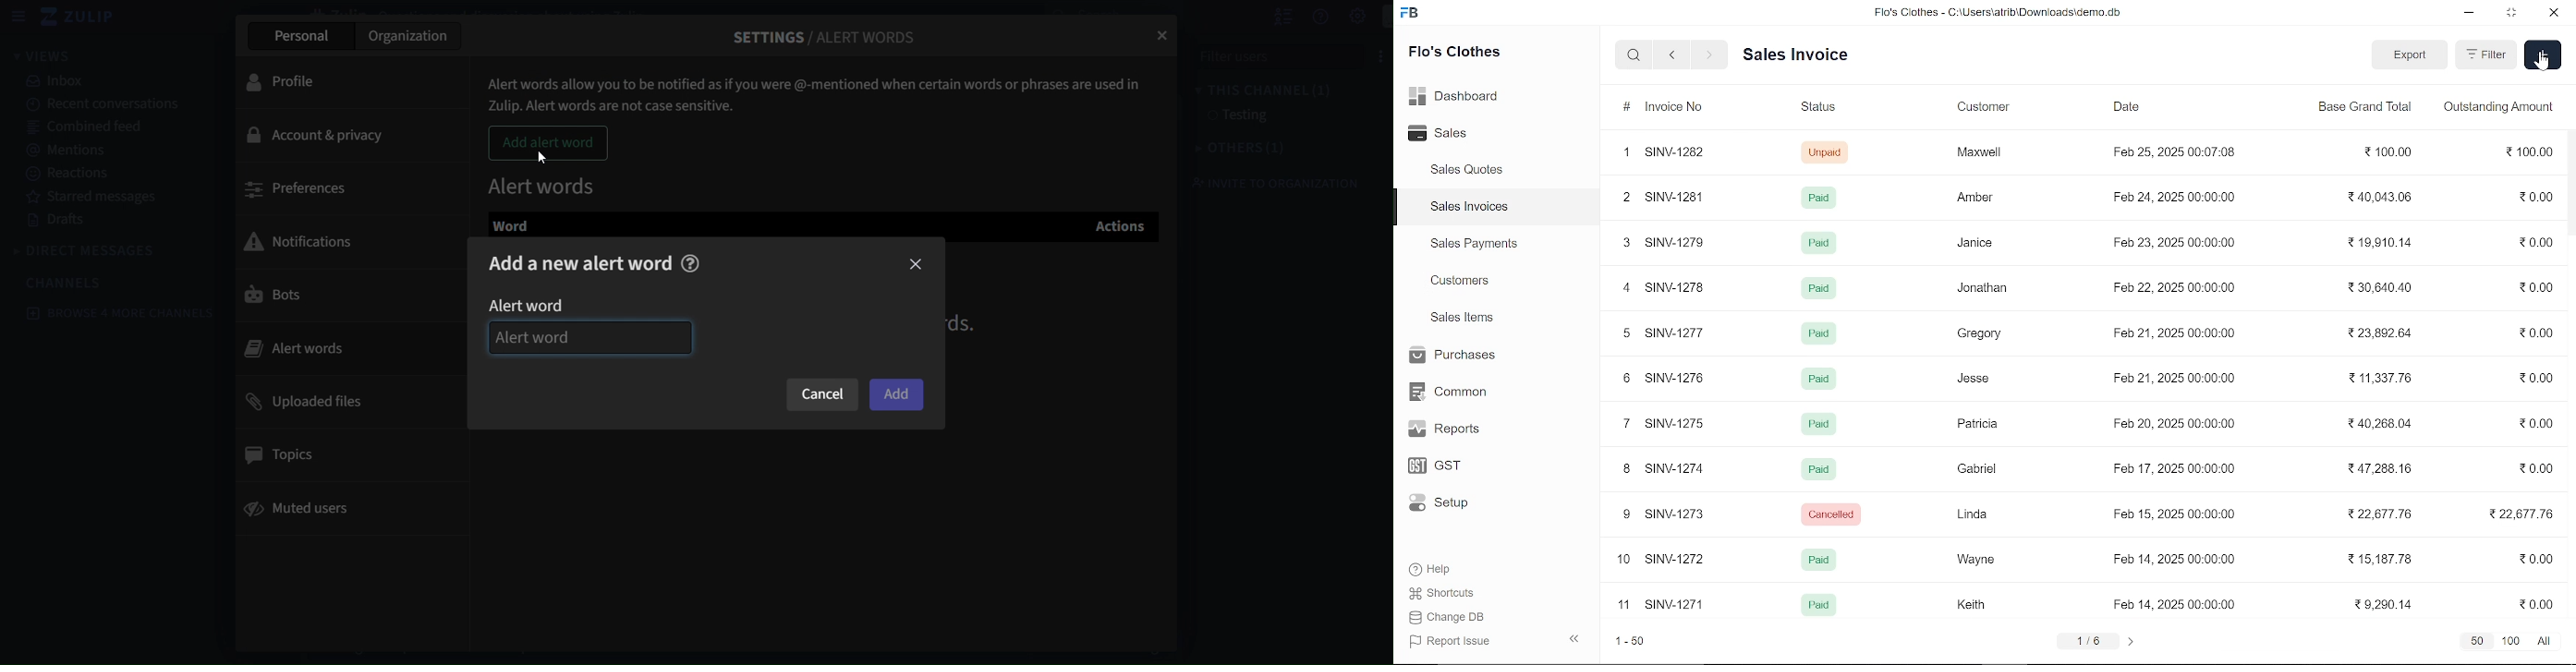 The width and height of the screenshot is (2576, 672). What do you see at coordinates (57, 82) in the screenshot?
I see `inbox` at bounding box center [57, 82].